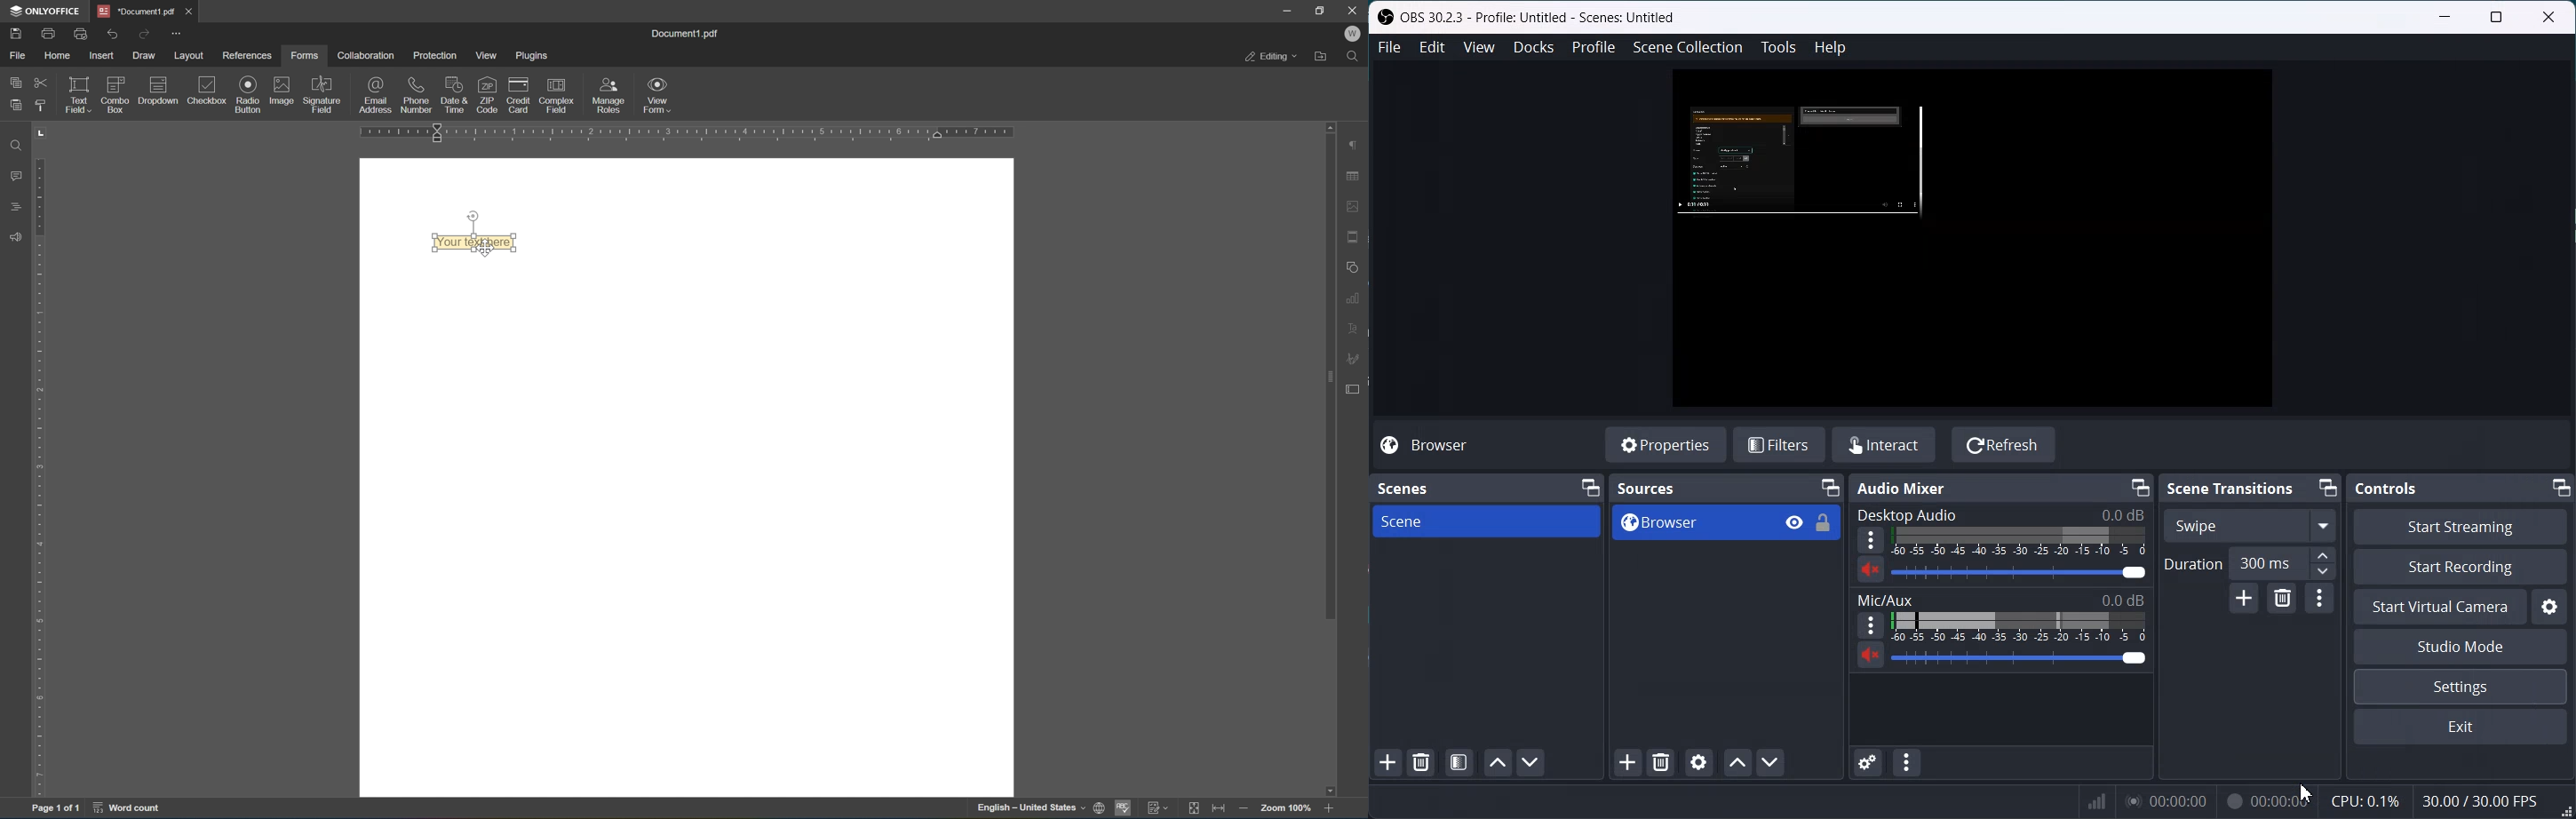 This screenshot has width=2576, height=840. I want to click on Open scene filter, so click(1459, 763).